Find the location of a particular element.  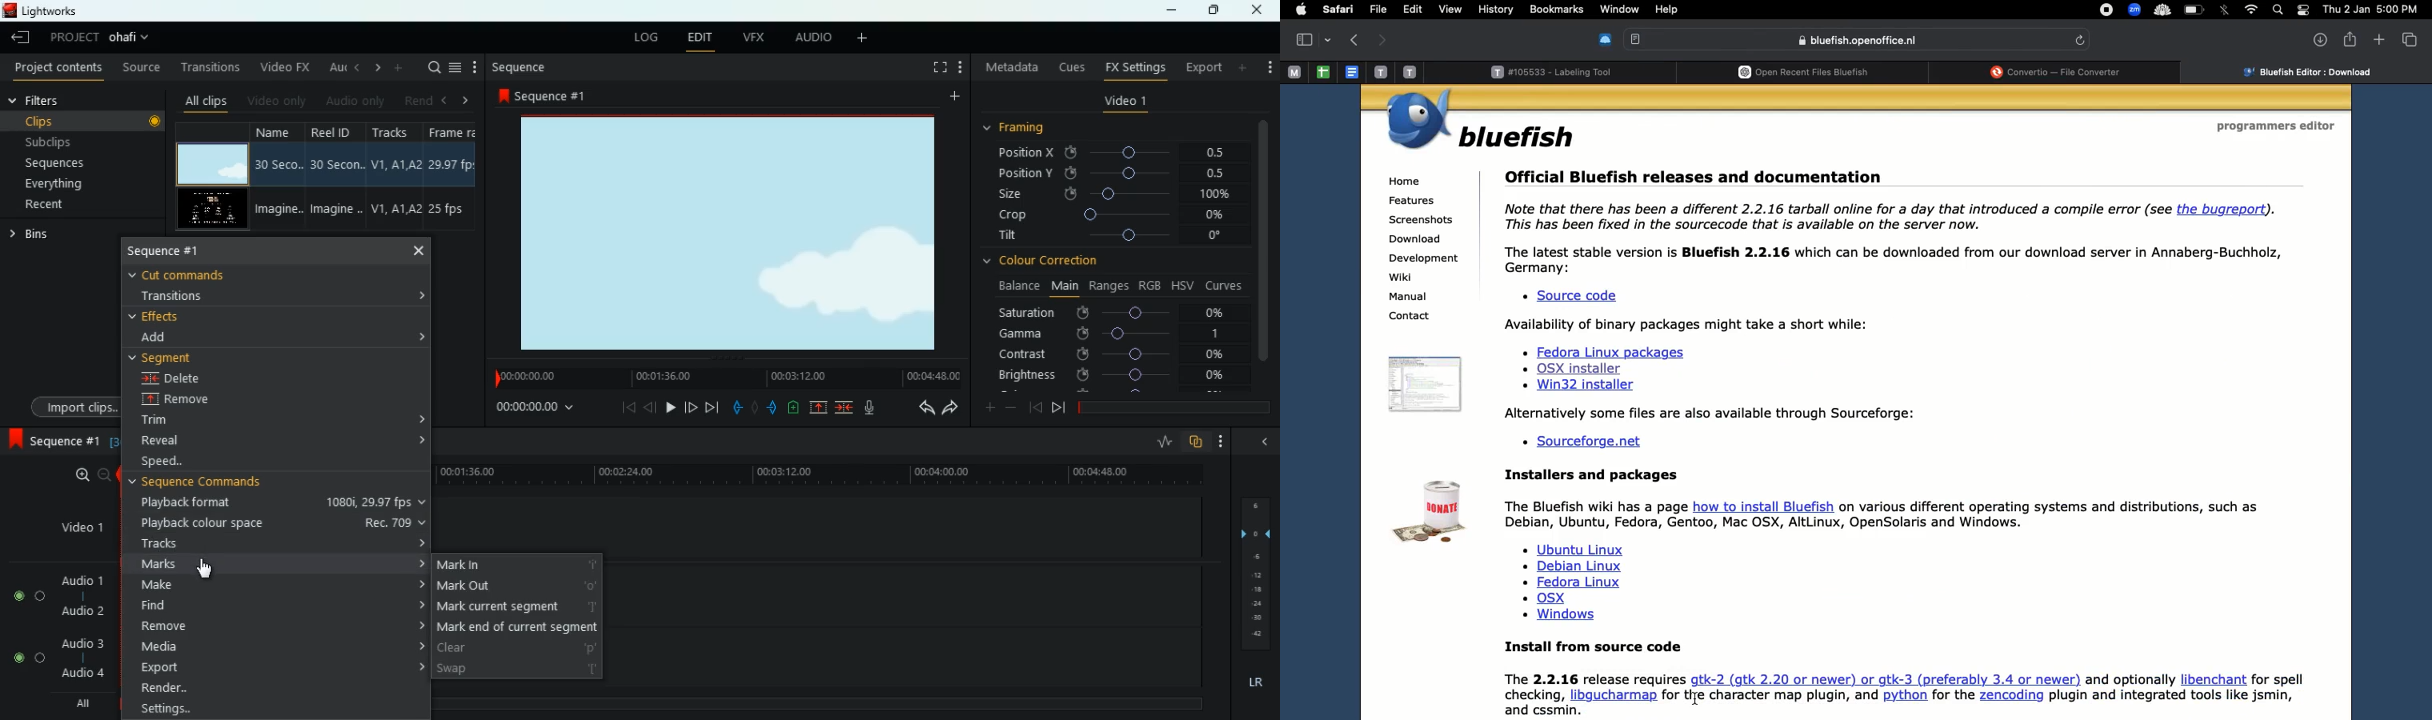

Audio is located at coordinates (24, 658).